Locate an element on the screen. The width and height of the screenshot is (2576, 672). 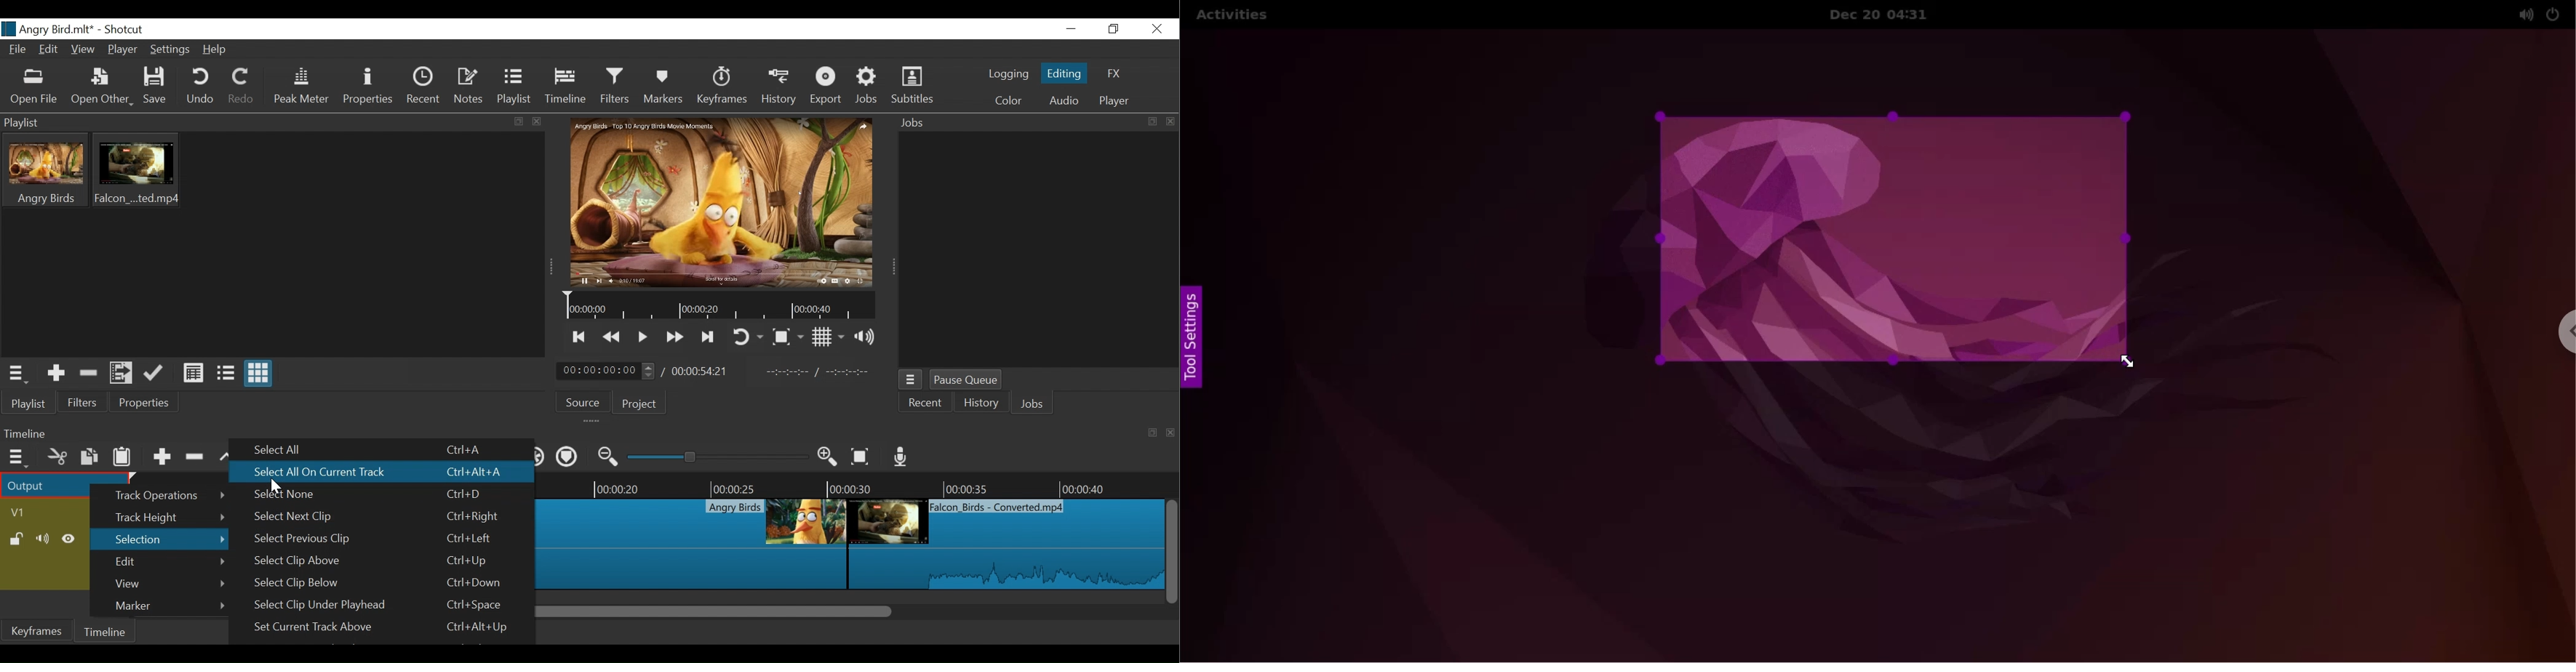
(un)lock track is located at coordinates (15, 539).